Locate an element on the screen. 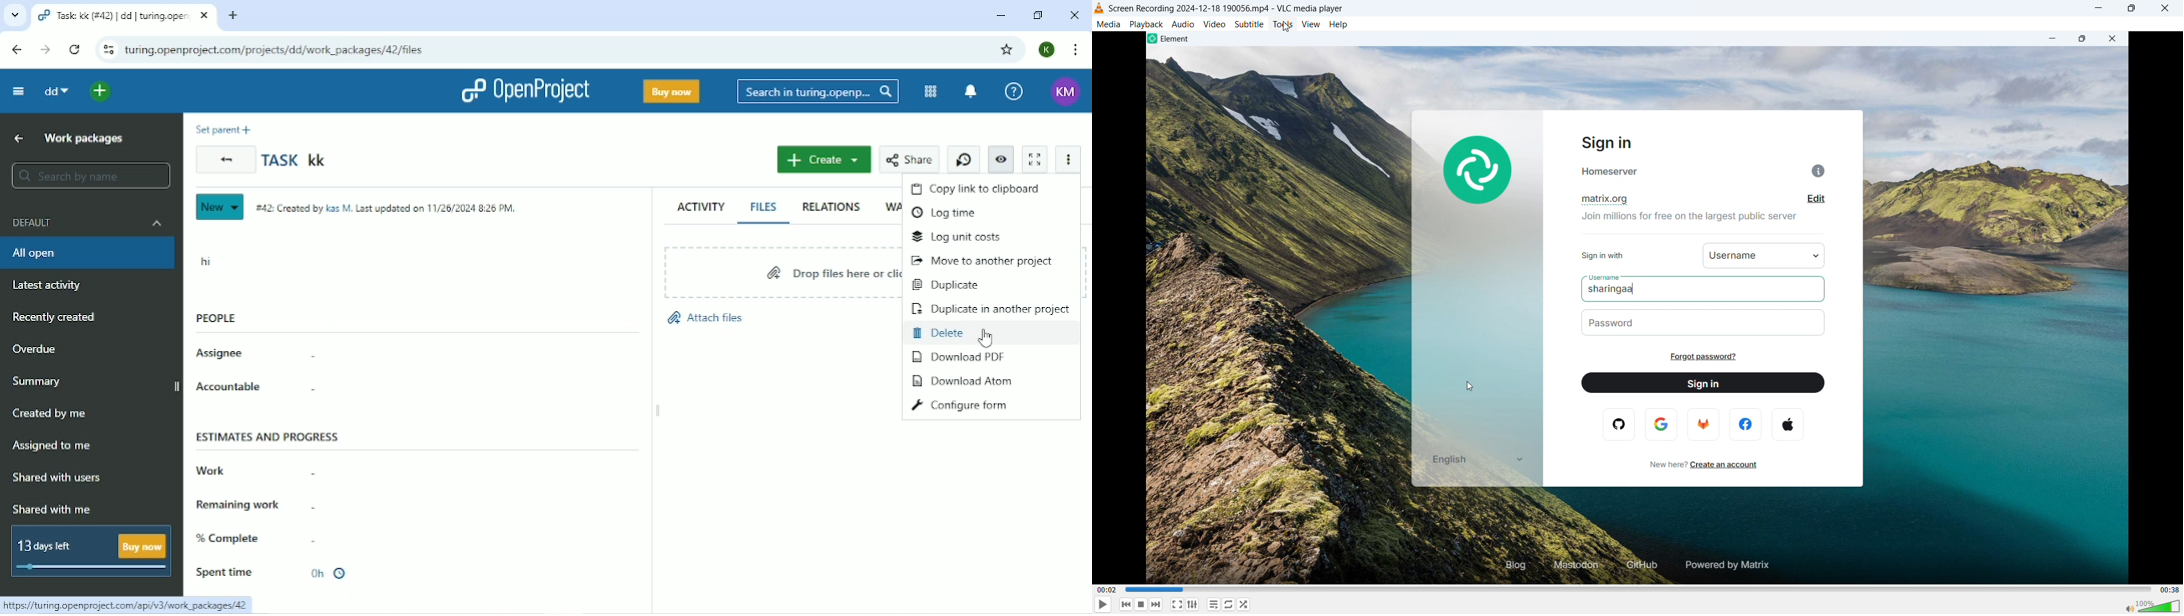  All open is located at coordinates (89, 254).